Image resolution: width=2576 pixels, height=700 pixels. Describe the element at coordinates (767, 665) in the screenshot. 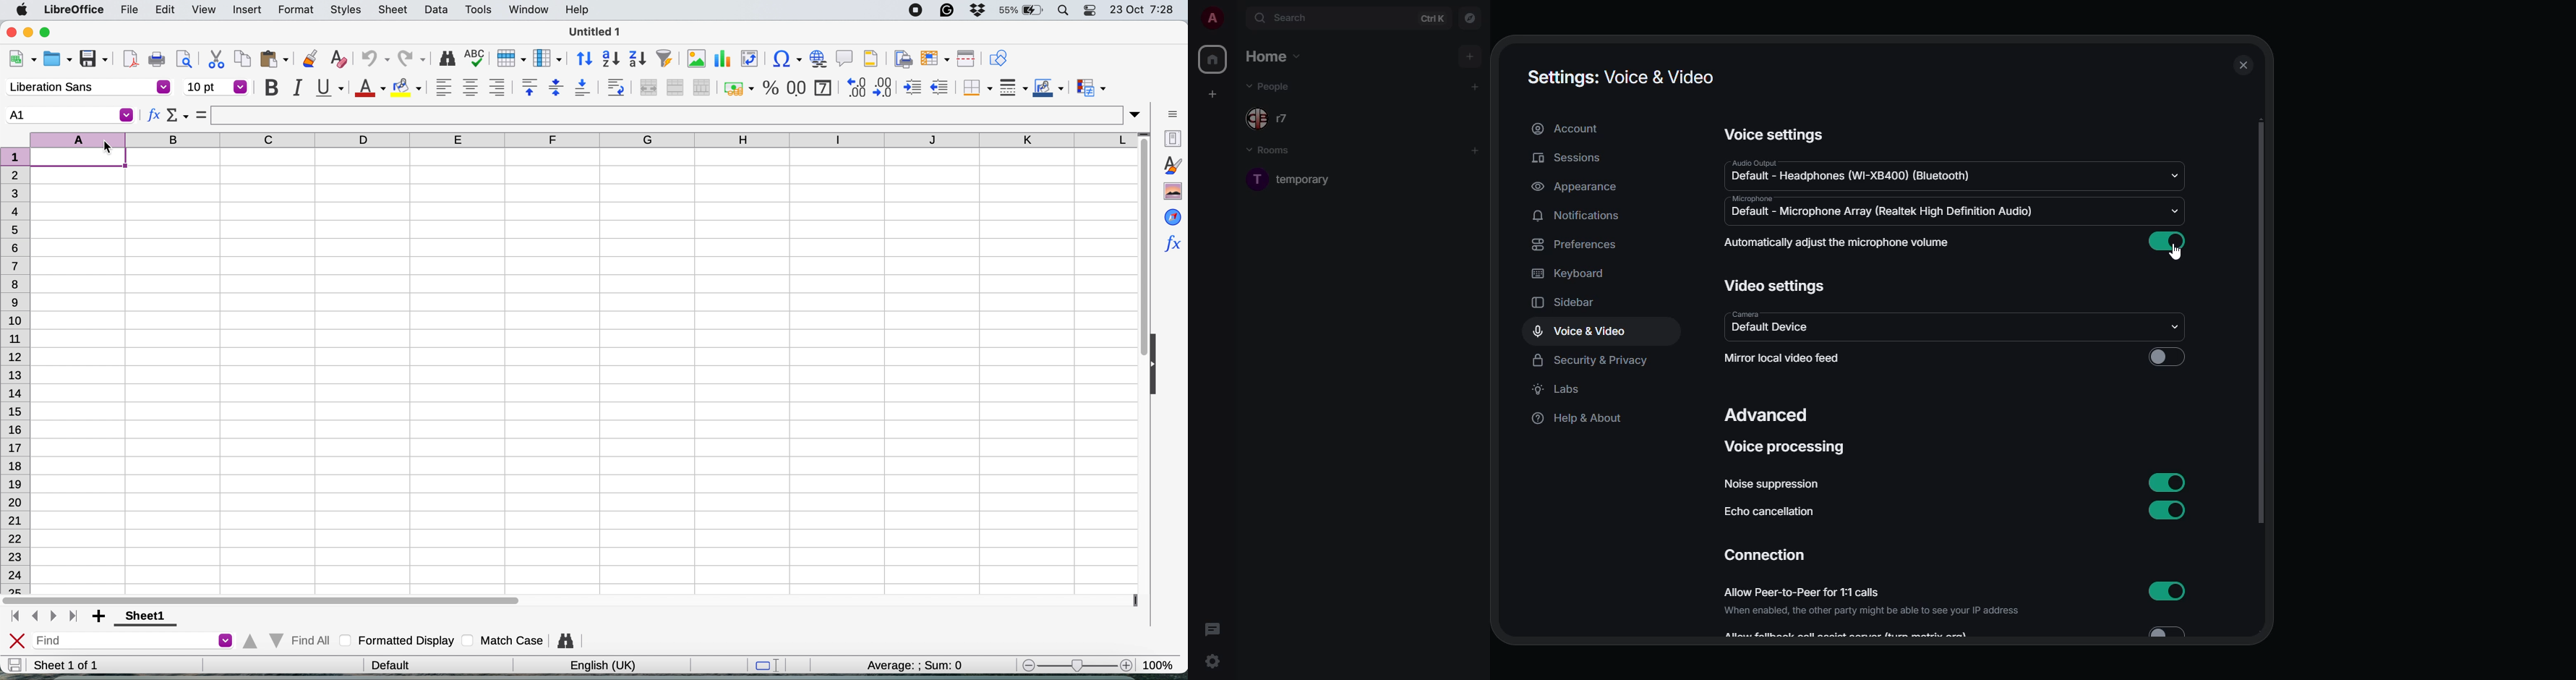

I see `standard selection` at that location.